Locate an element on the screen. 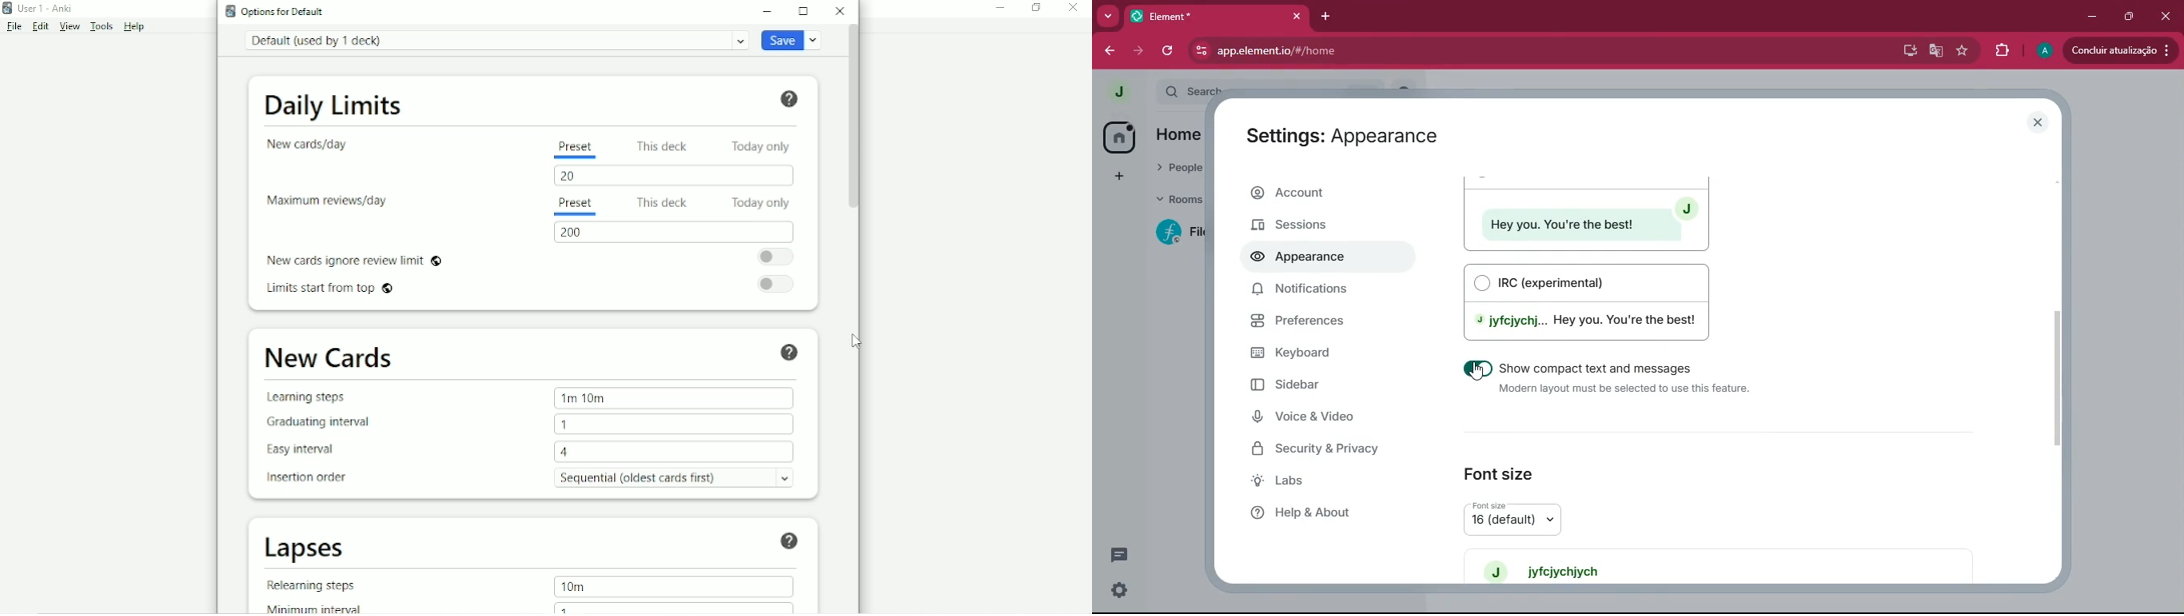 This screenshot has height=616, width=2184. security is located at coordinates (1328, 451).